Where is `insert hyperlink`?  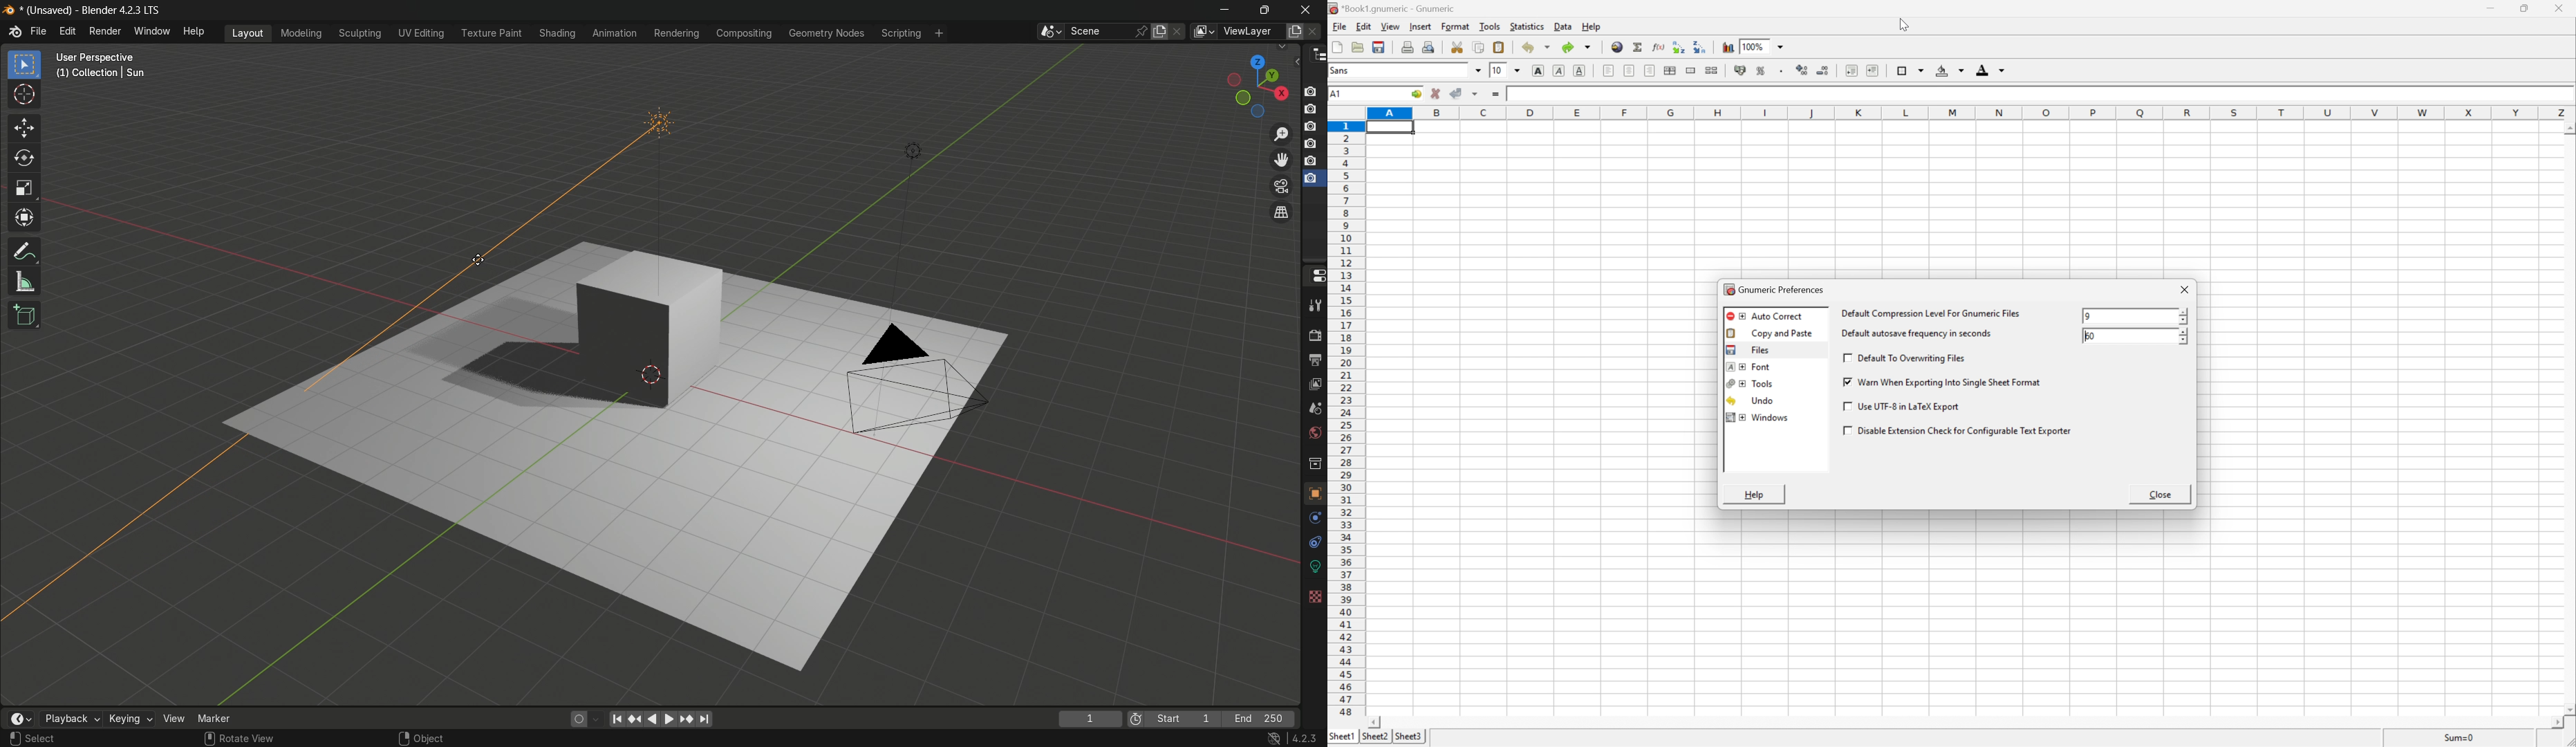
insert hyperlink is located at coordinates (1616, 47).